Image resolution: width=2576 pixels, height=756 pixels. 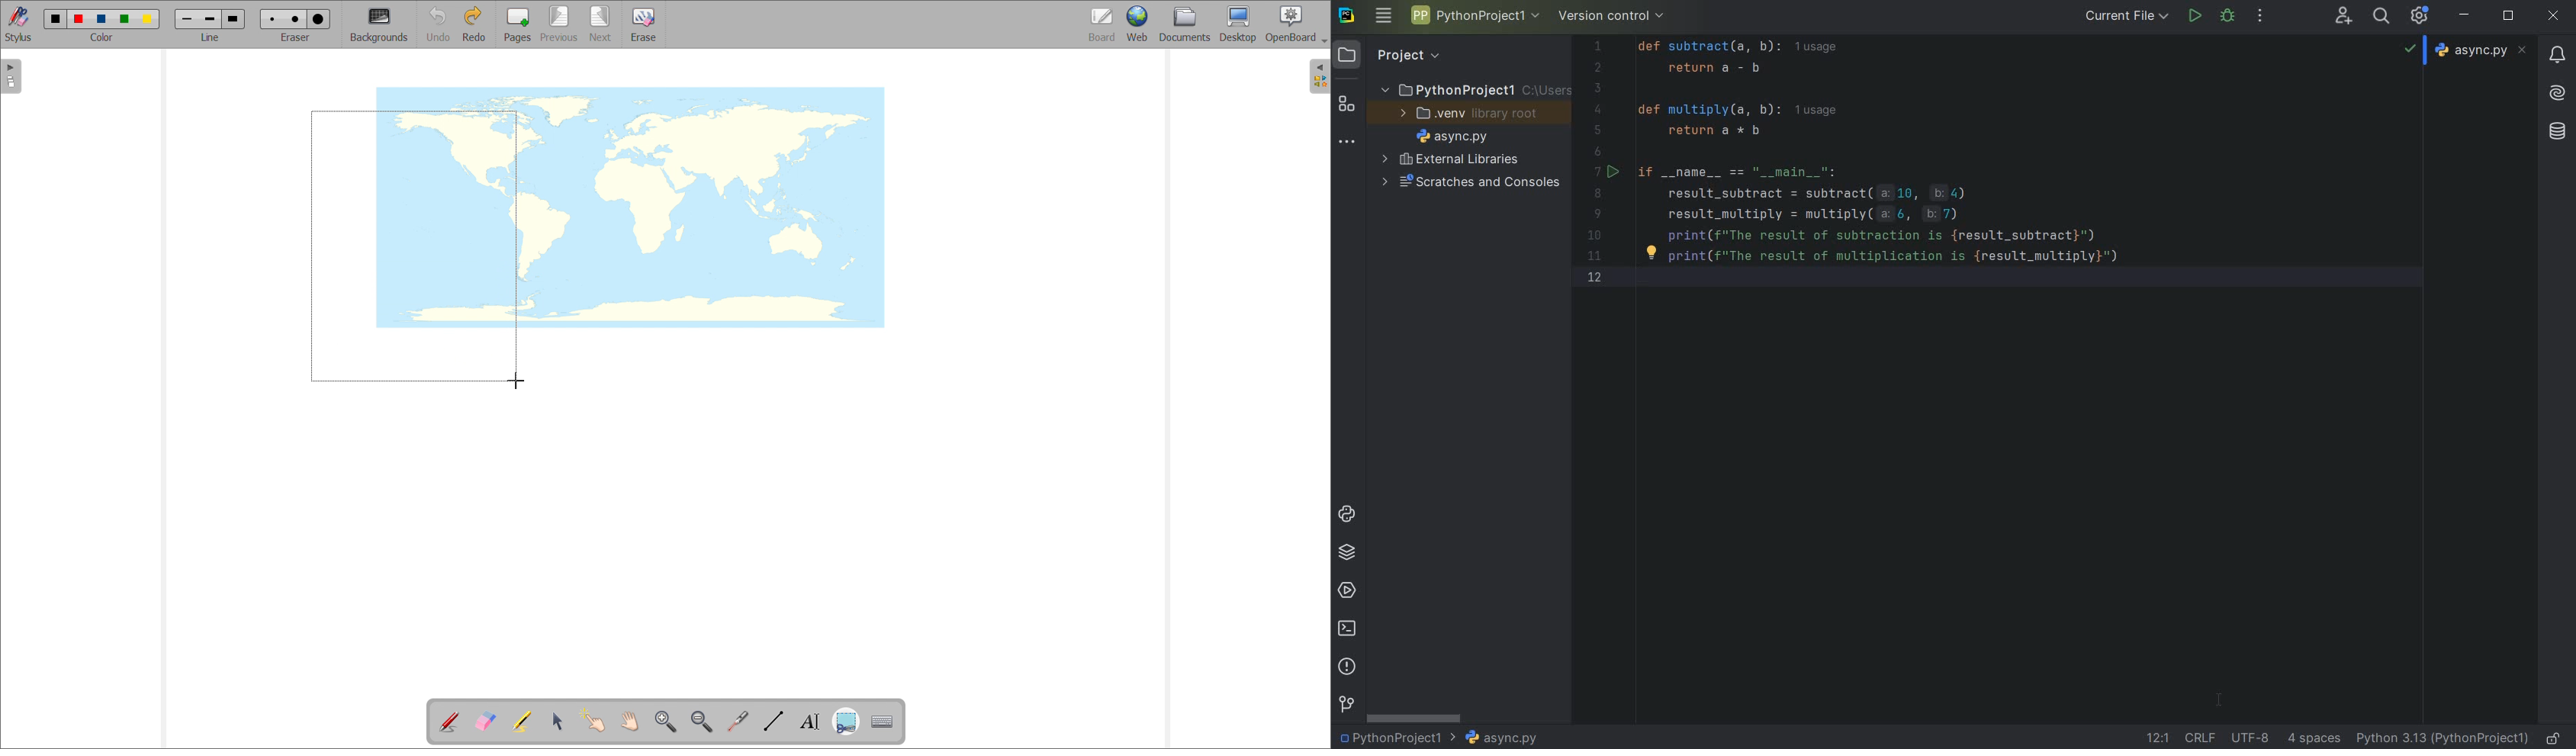 What do you see at coordinates (558, 722) in the screenshot?
I see `select and modify objects` at bounding box center [558, 722].